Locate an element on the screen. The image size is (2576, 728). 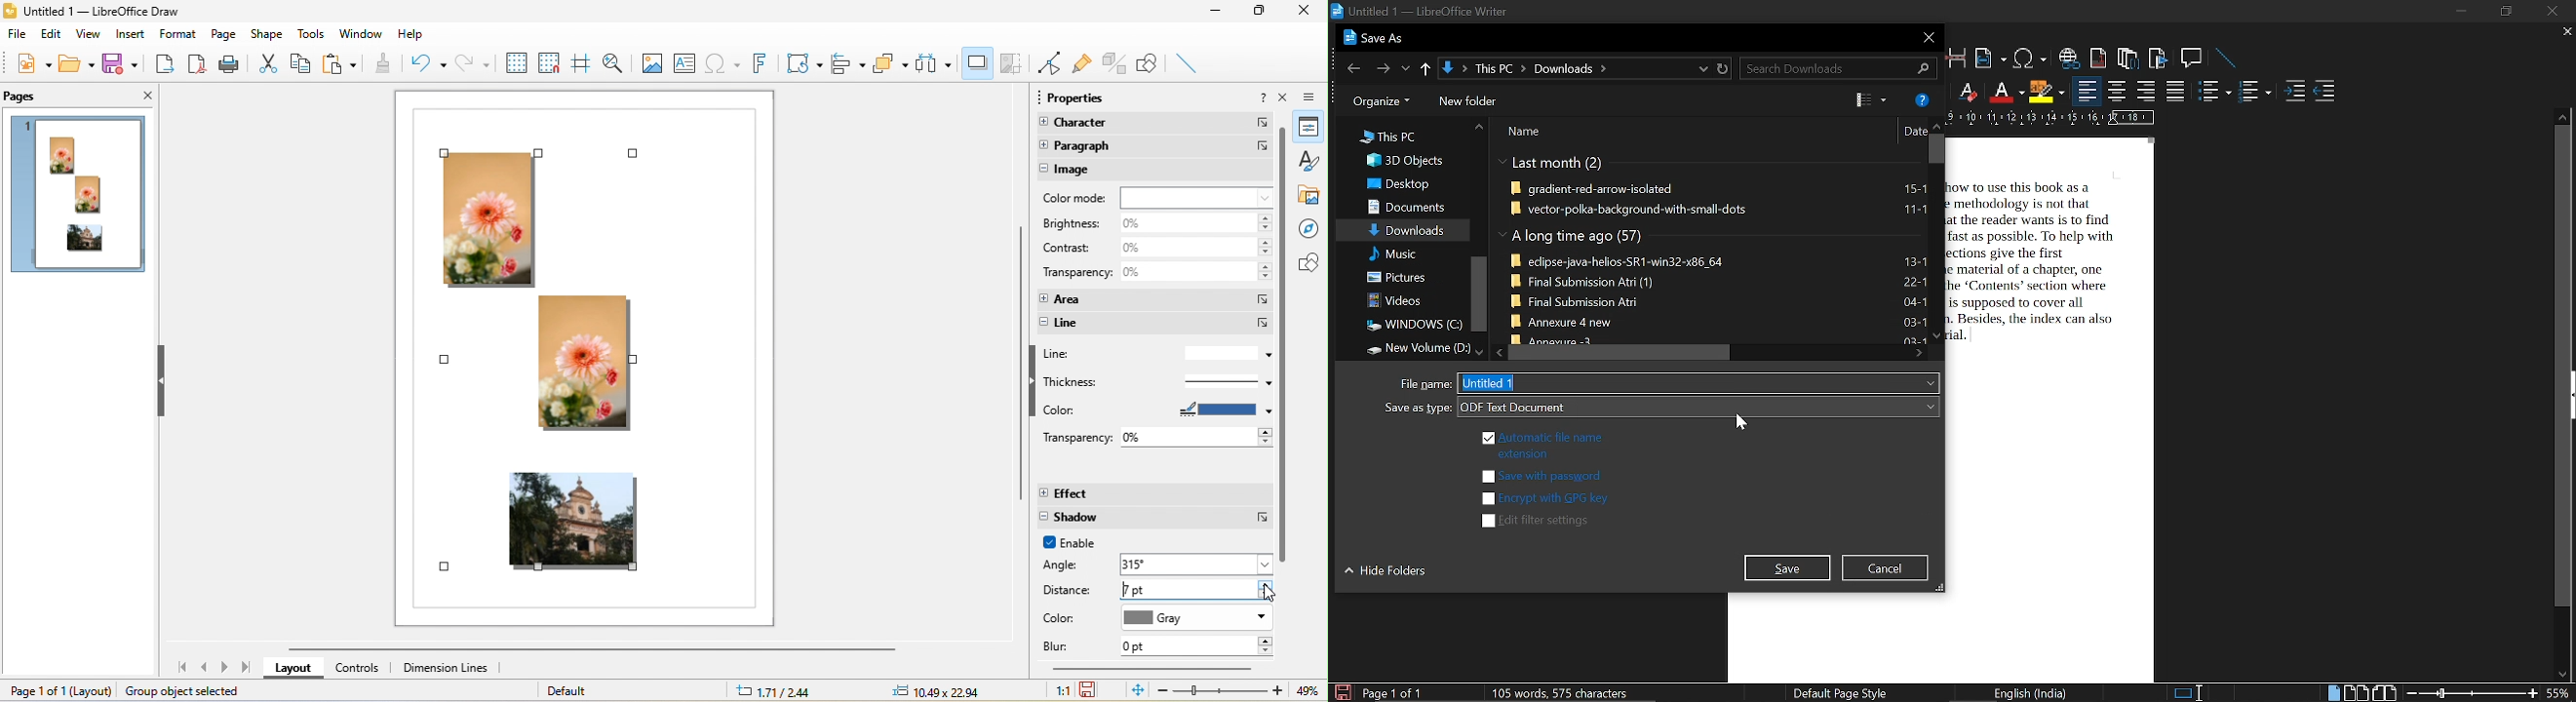
word and character is located at coordinates (1564, 692).